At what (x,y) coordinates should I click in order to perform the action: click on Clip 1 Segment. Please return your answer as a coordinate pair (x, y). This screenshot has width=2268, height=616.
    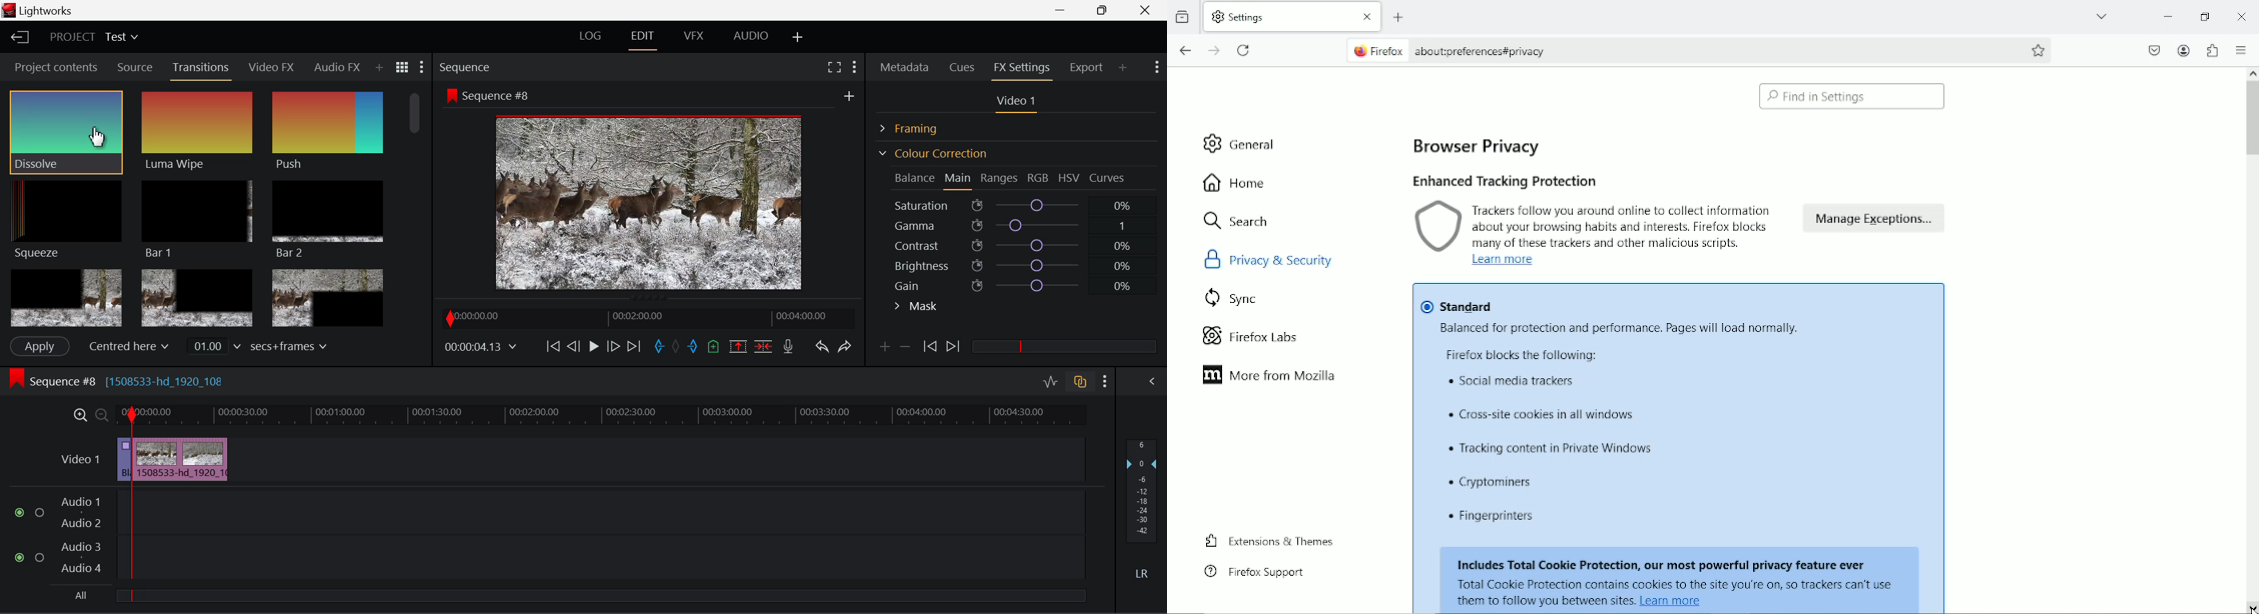
    Looking at the image, I should click on (123, 460).